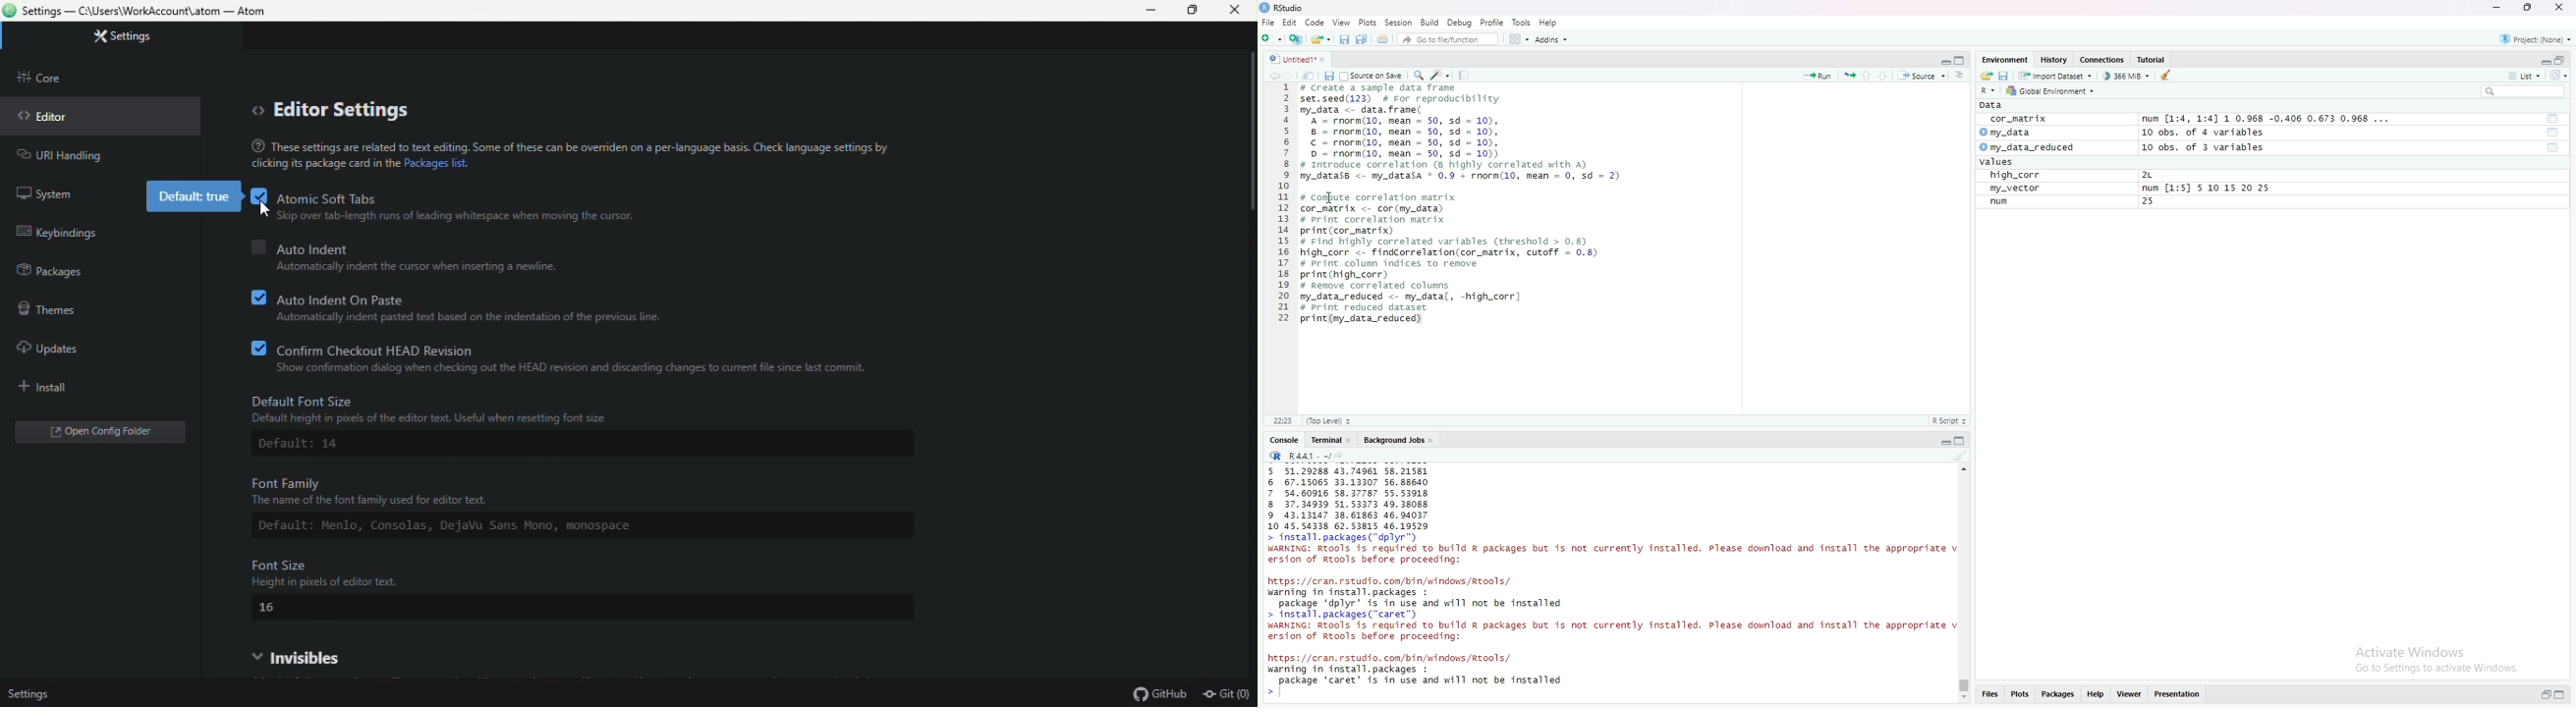  I want to click on Grid, so click(1521, 40).